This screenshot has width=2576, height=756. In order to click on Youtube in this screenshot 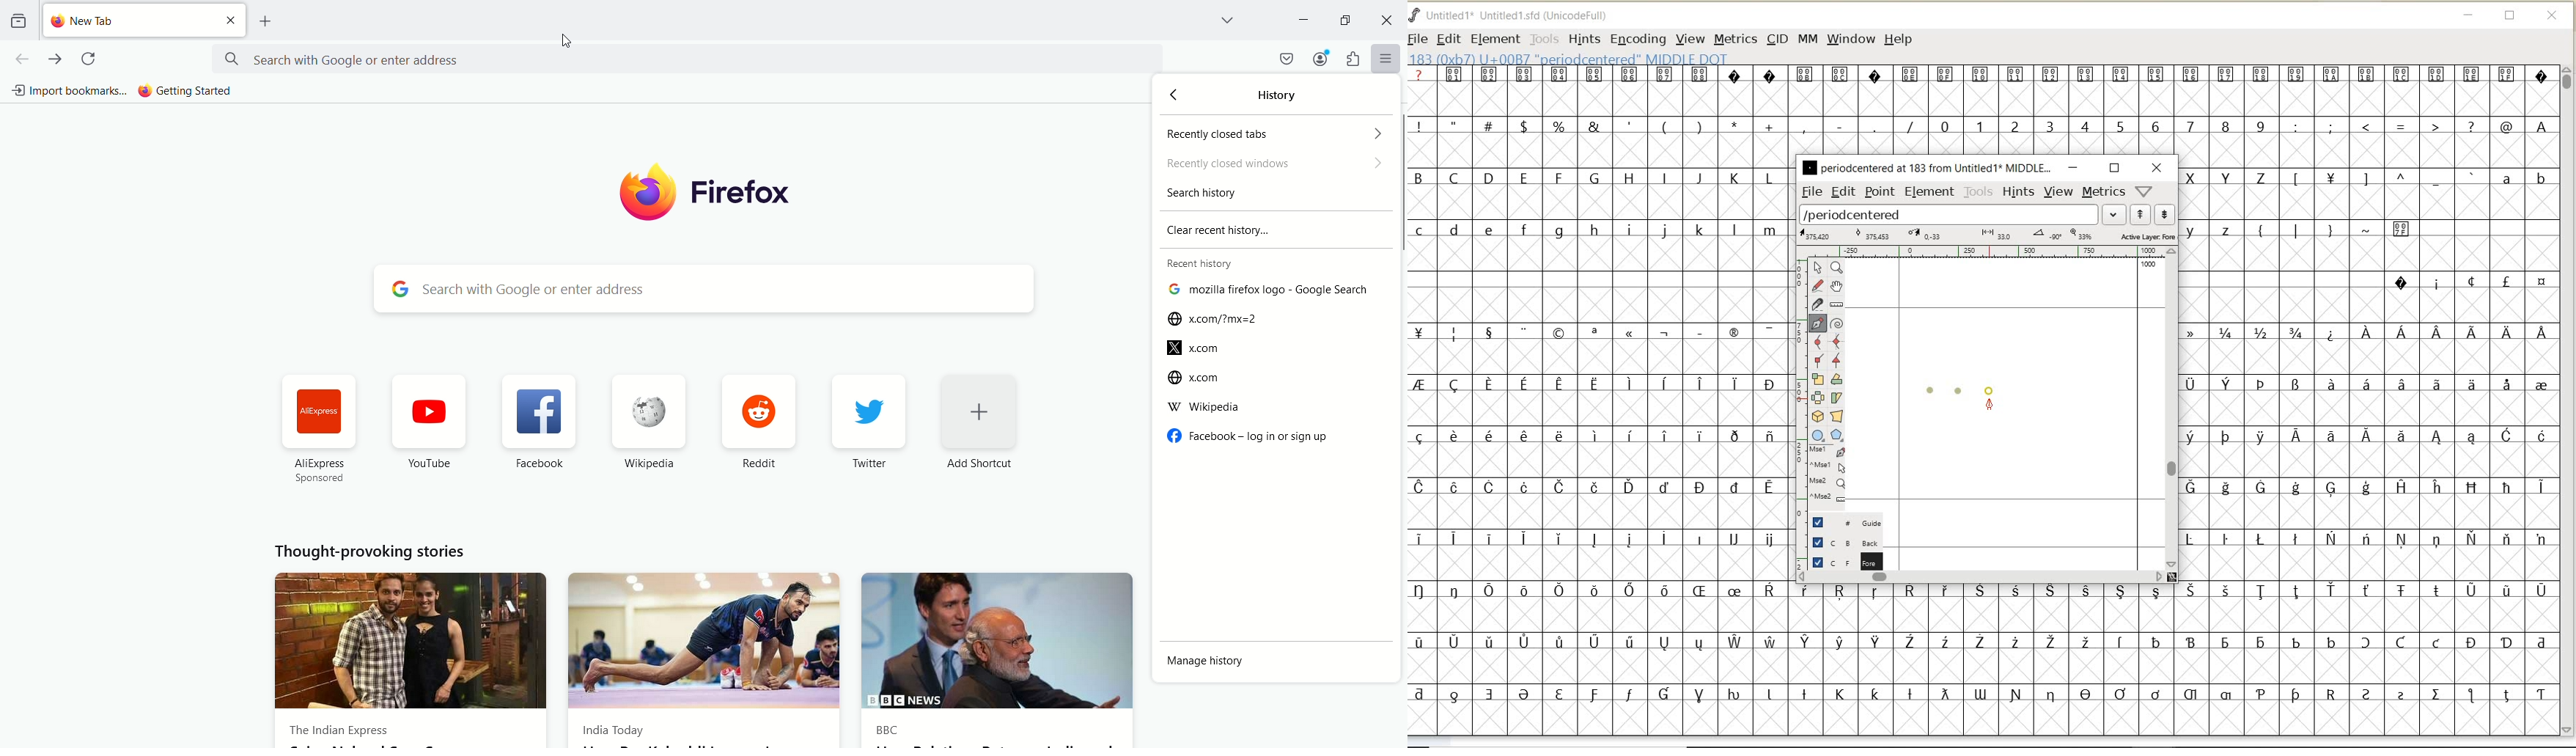, I will do `click(438, 422)`.